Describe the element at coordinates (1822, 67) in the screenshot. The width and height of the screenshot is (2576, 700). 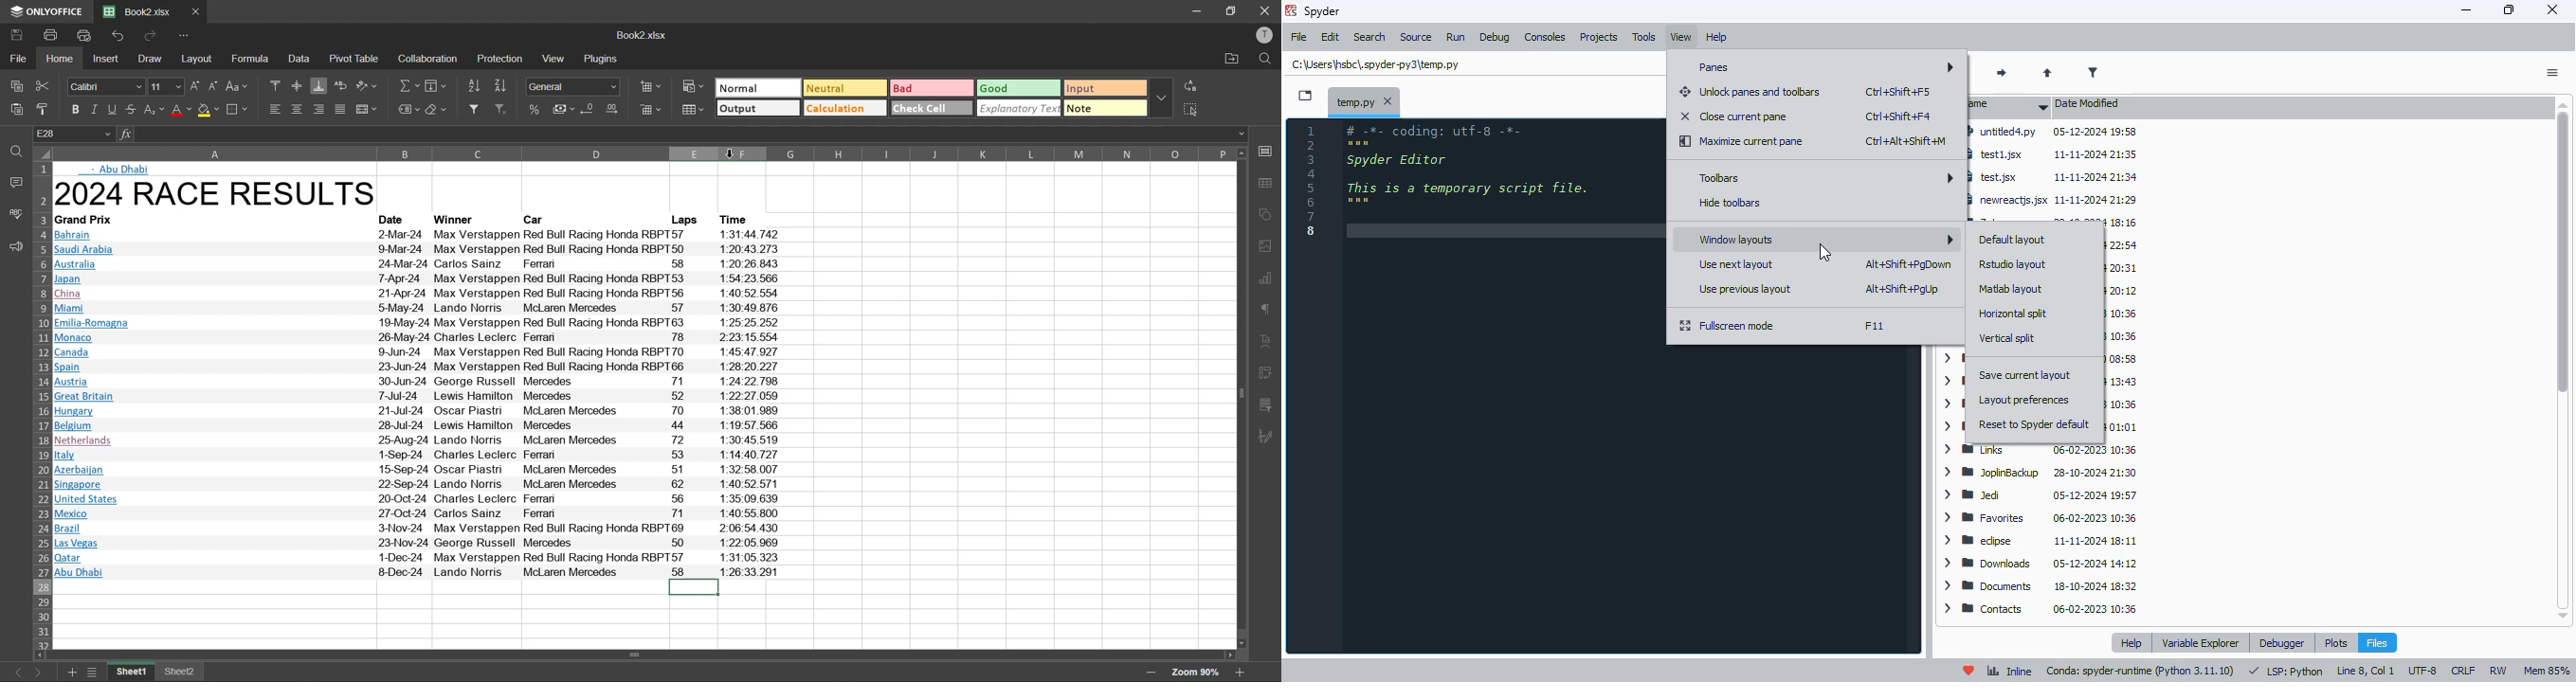
I see `panes` at that location.